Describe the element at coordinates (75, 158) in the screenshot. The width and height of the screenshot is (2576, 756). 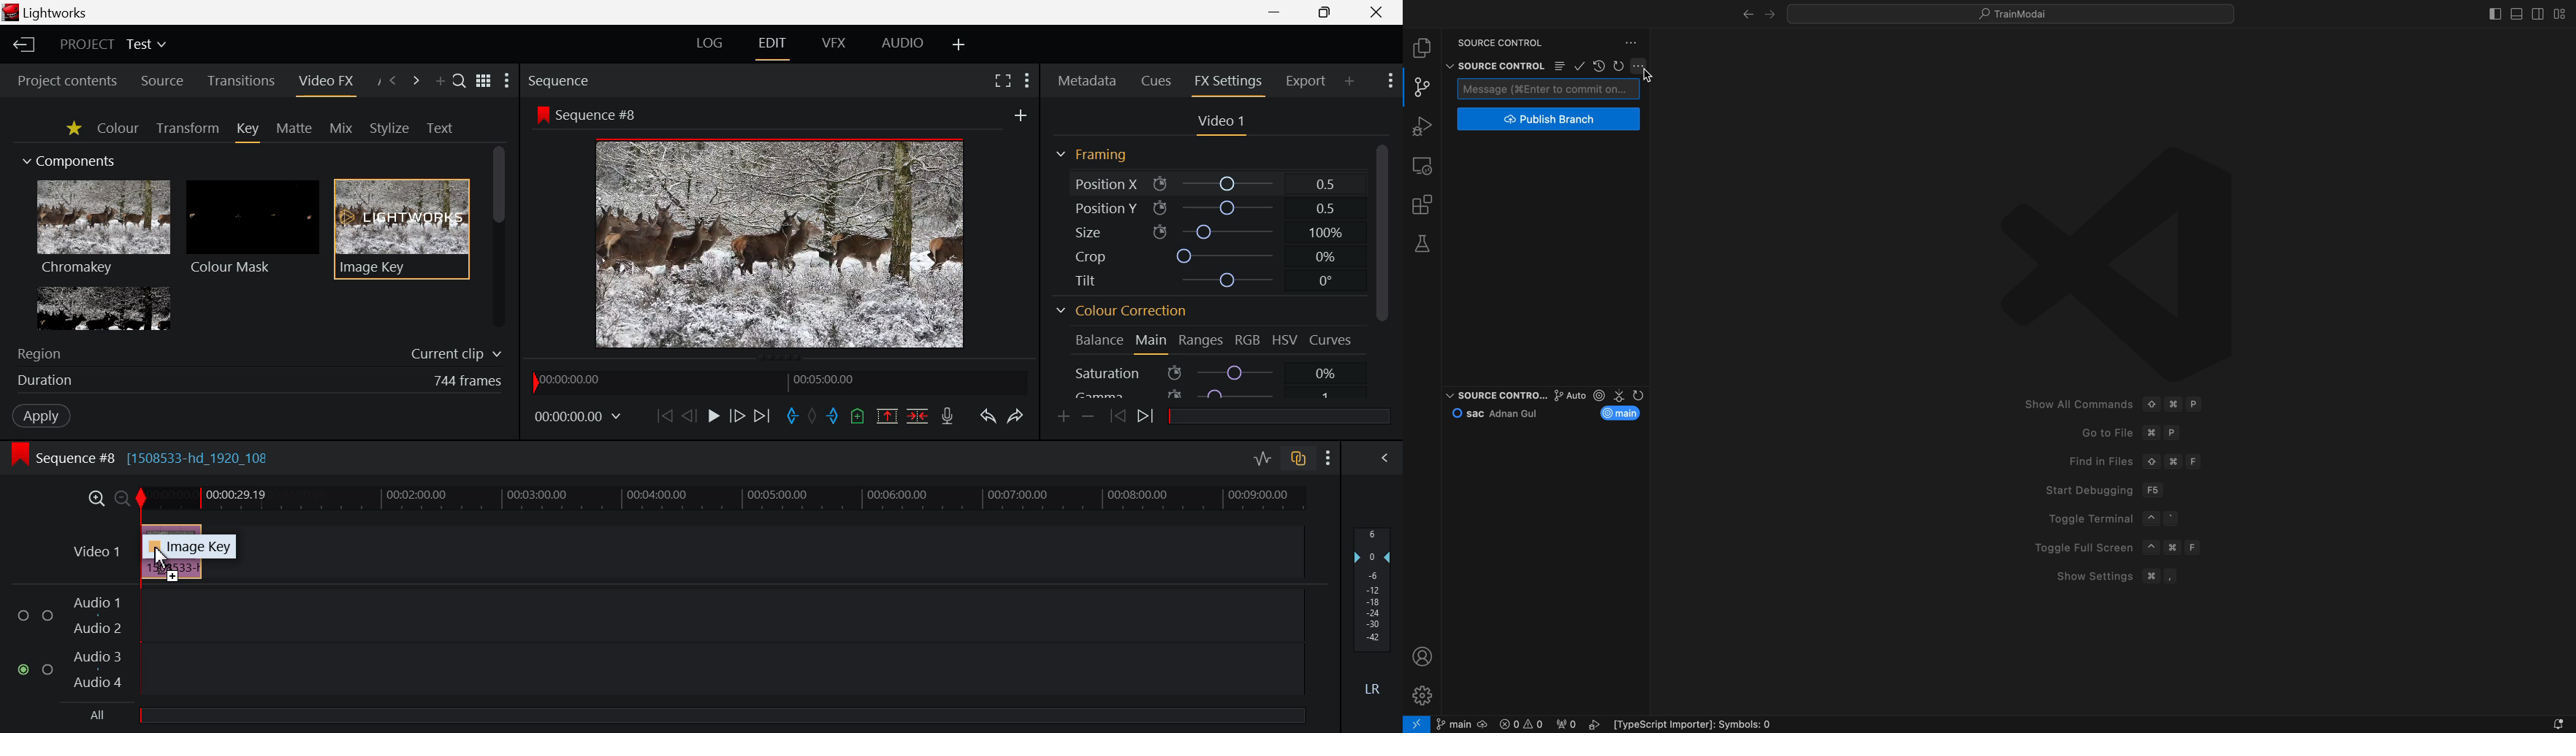
I see `Components Section` at that location.